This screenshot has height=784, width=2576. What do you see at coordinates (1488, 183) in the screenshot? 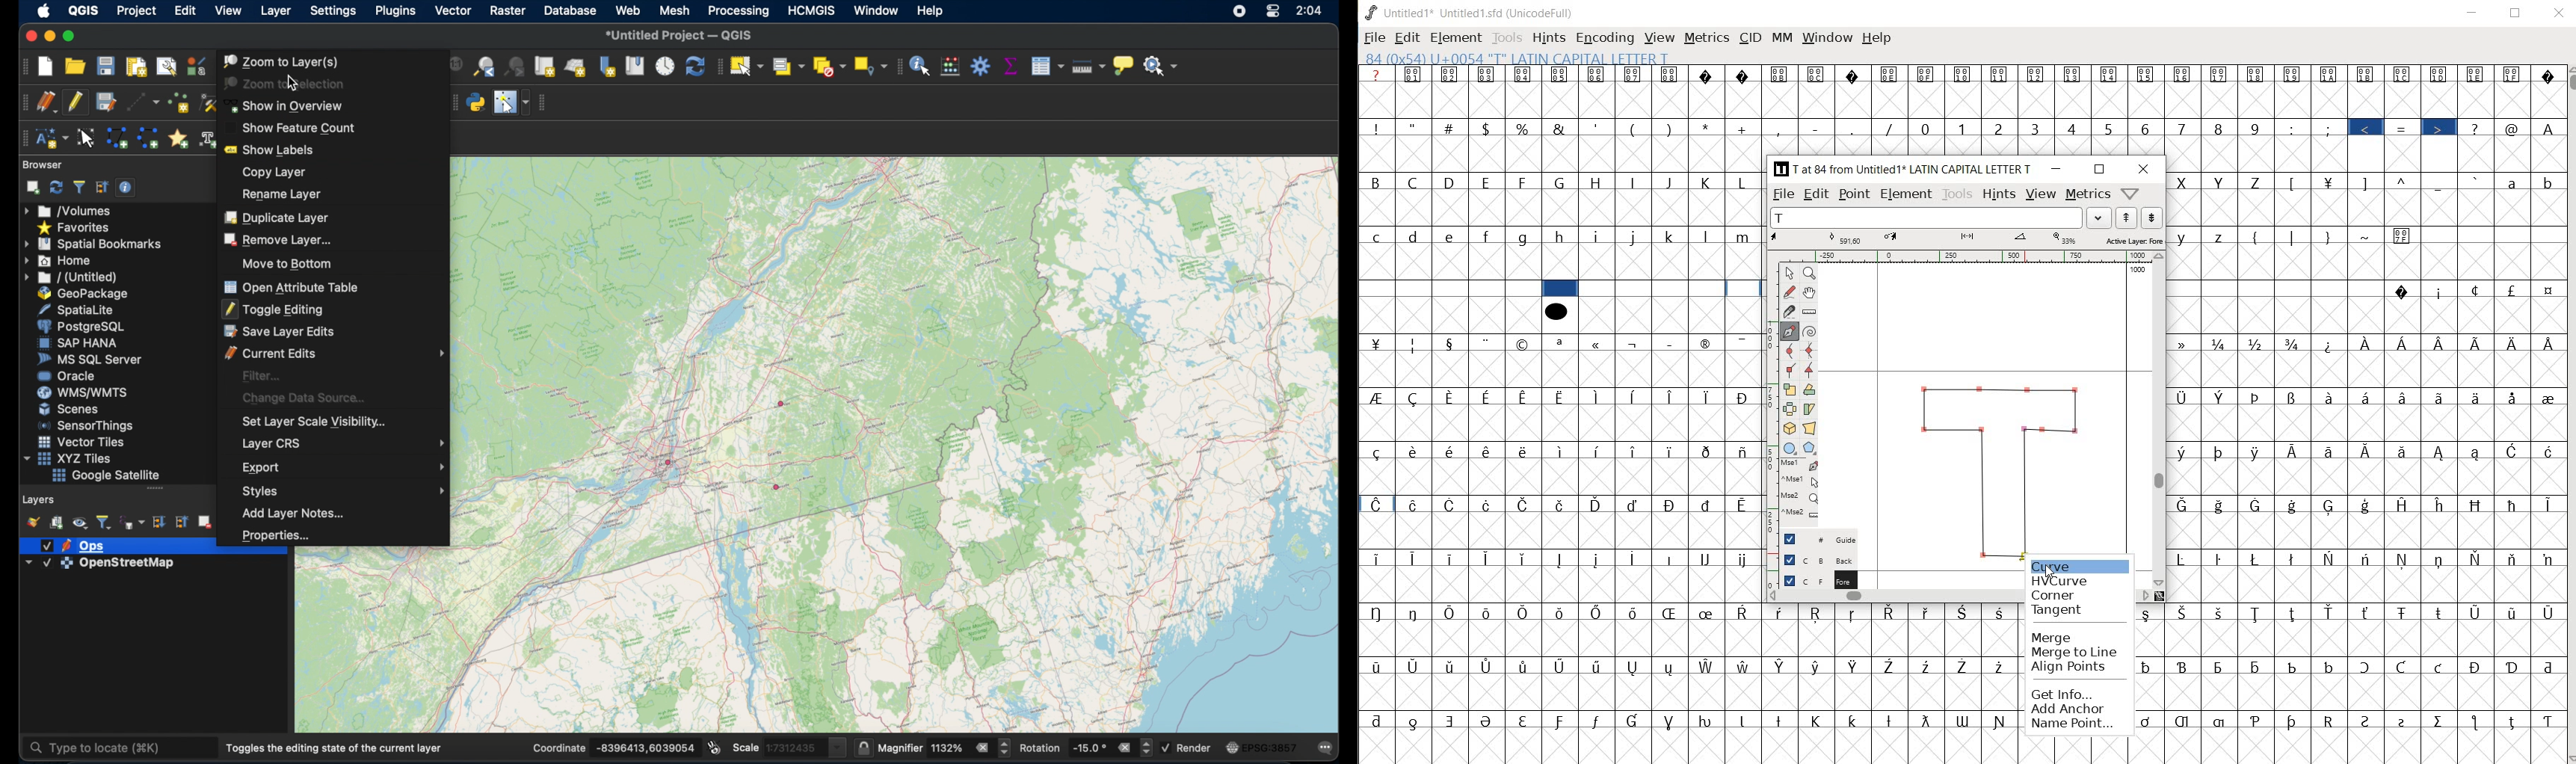
I see `E` at bounding box center [1488, 183].